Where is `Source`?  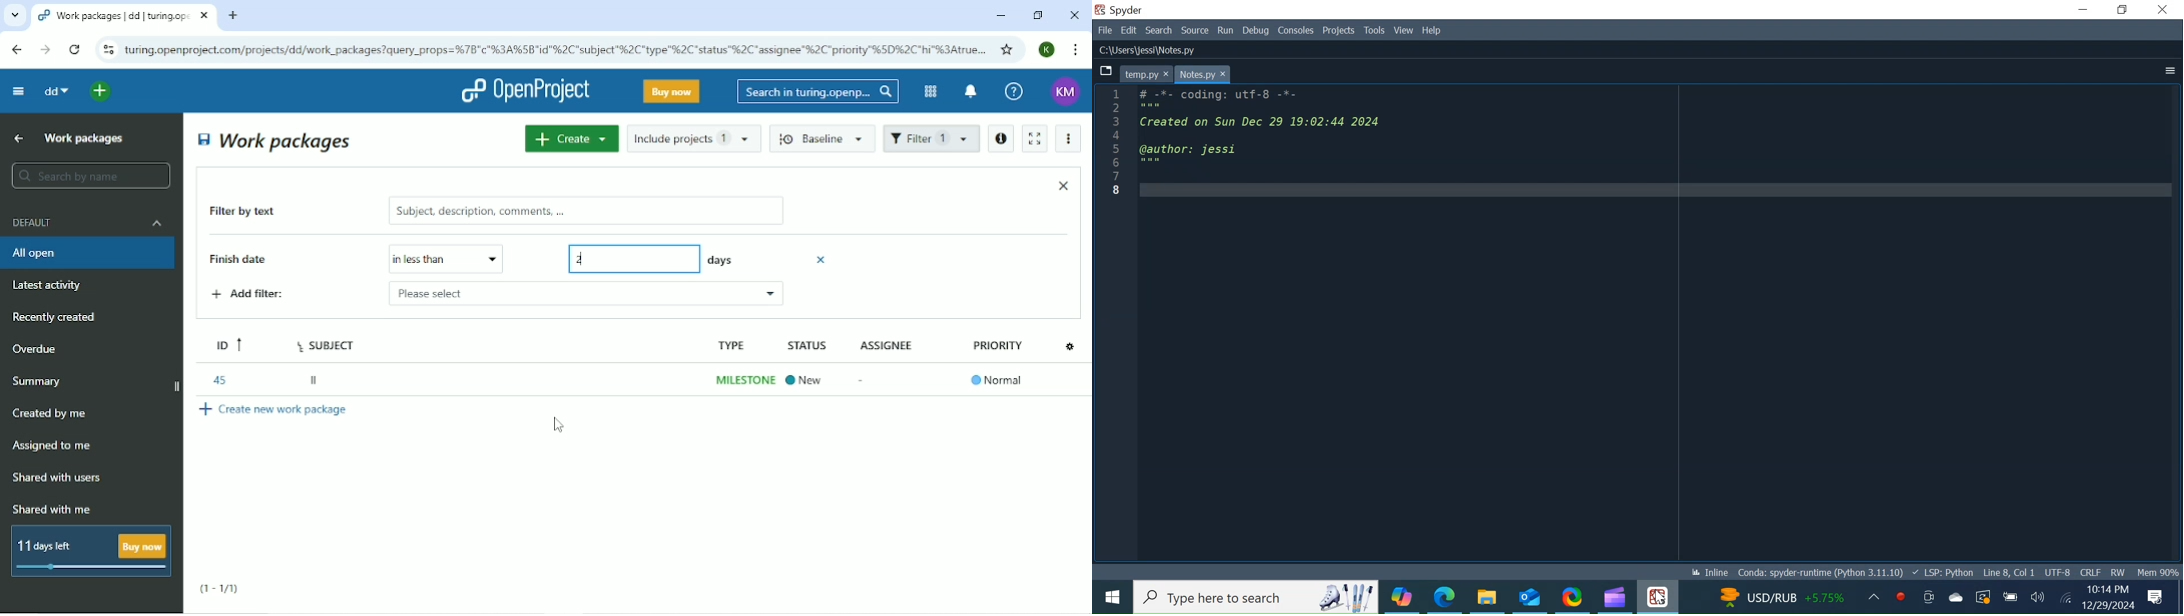 Source is located at coordinates (1194, 31).